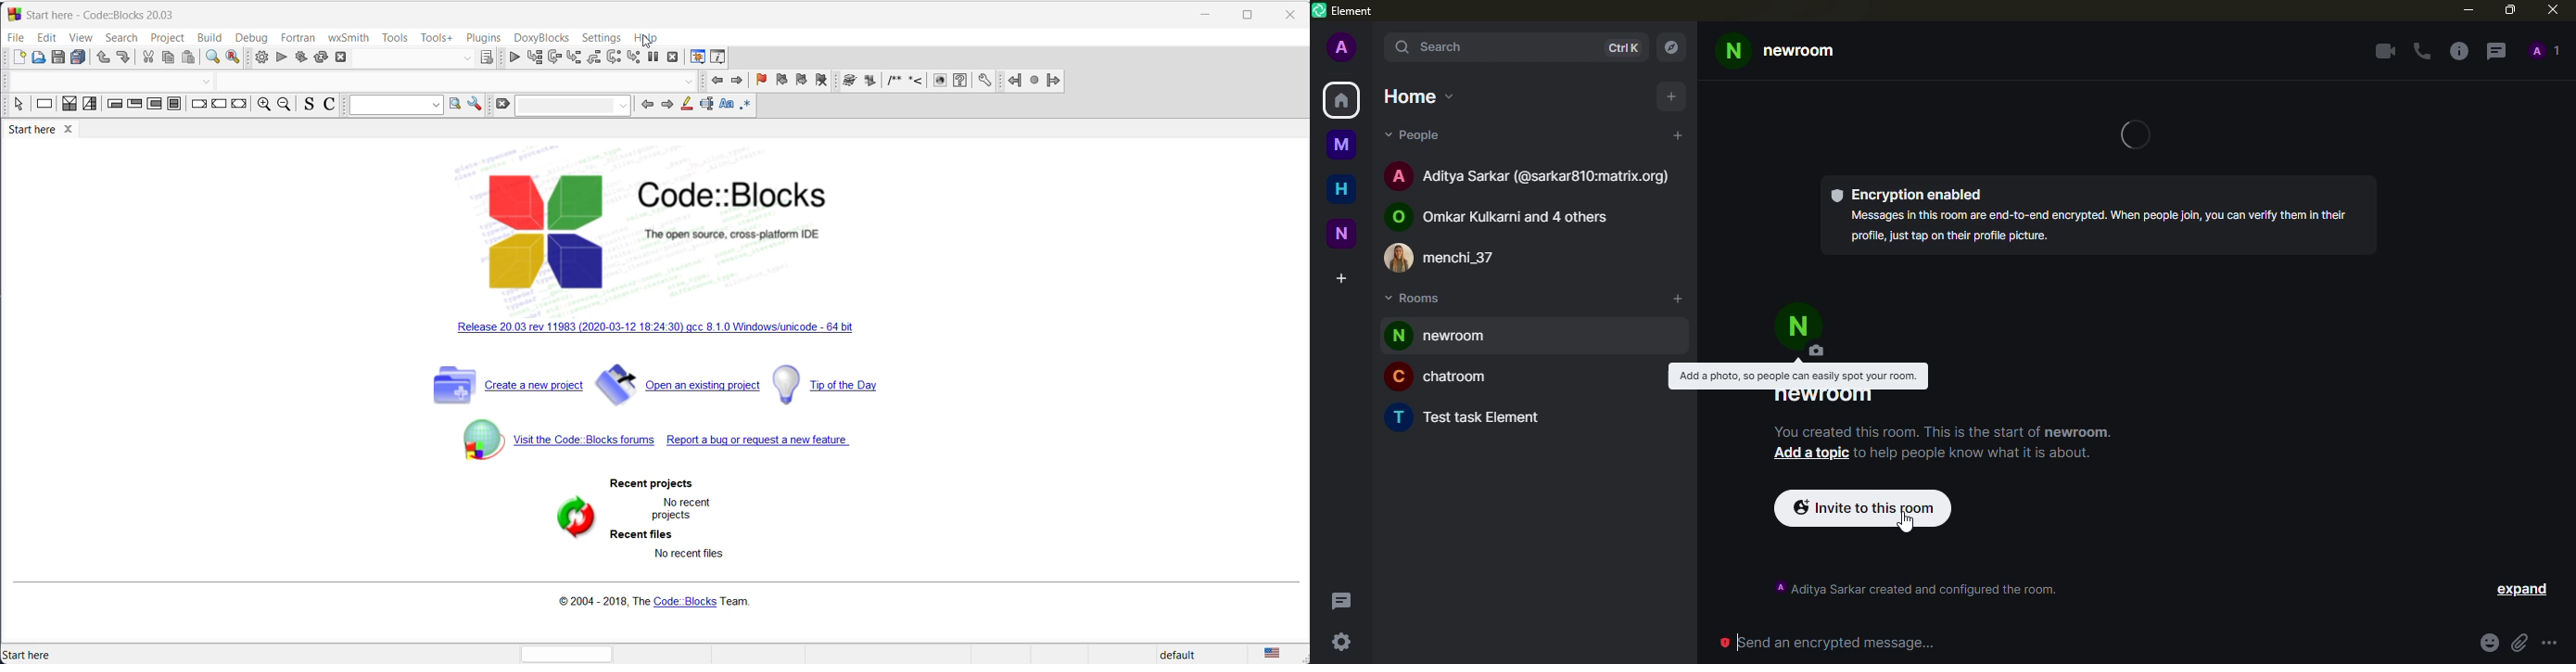 The width and height of the screenshot is (2576, 672). I want to click on start here, so click(31, 655).